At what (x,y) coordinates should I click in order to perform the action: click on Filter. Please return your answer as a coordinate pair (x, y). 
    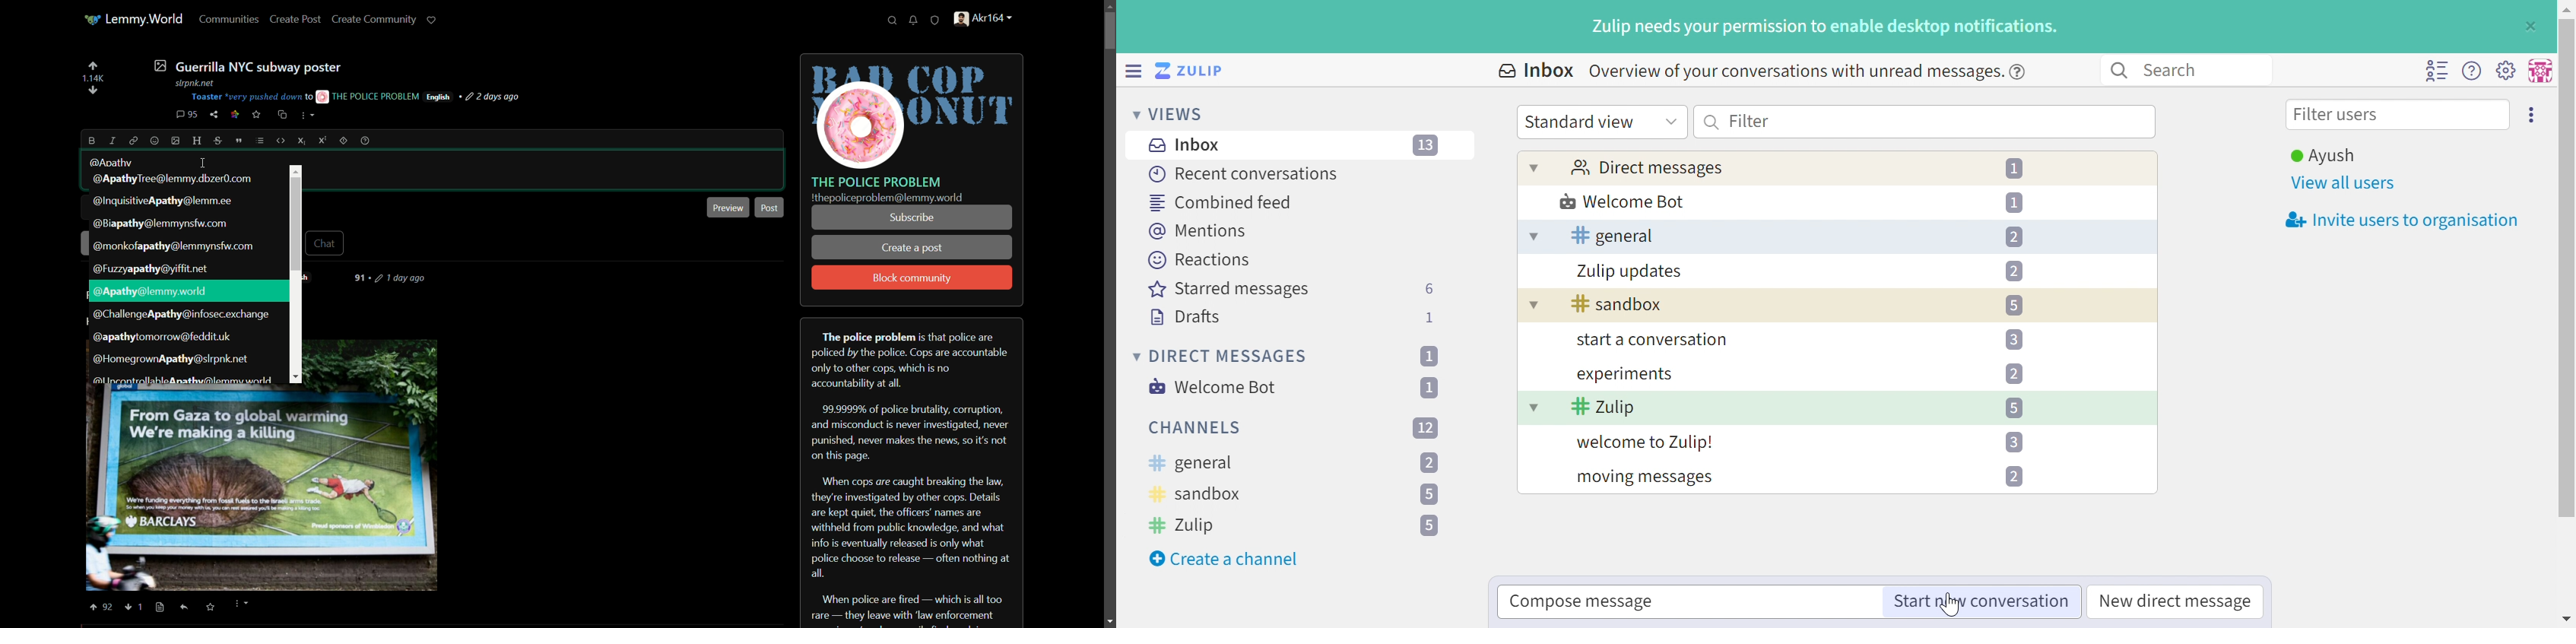
    Looking at the image, I should click on (1750, 120).